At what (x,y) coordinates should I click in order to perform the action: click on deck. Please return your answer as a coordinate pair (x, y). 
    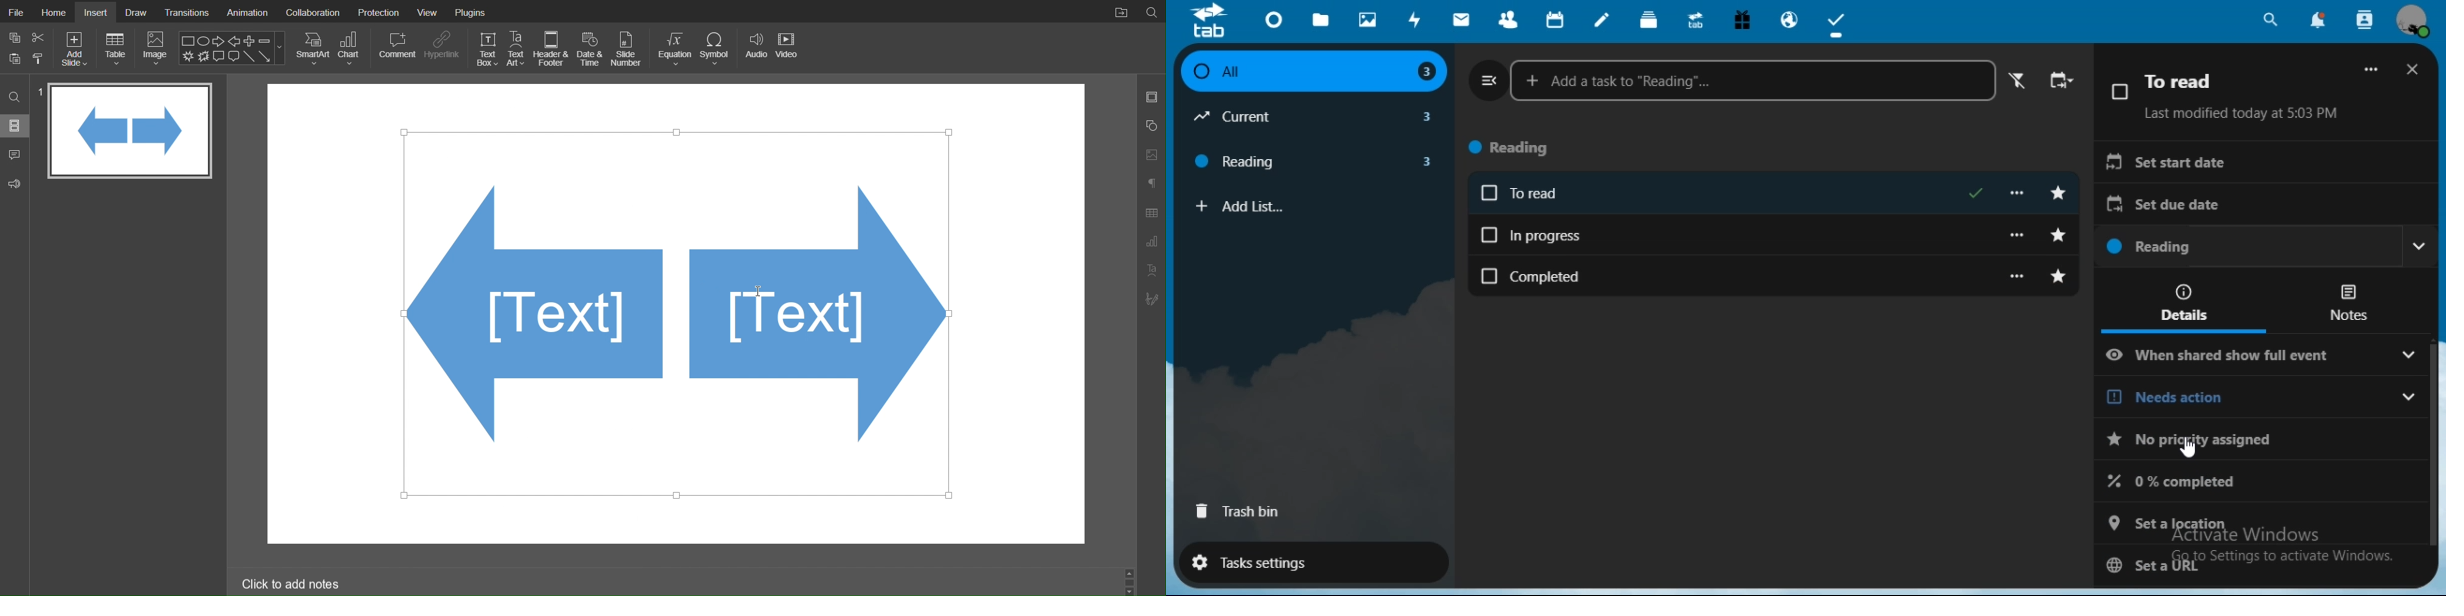
    Looking at the image, I should click on (1649, 18).